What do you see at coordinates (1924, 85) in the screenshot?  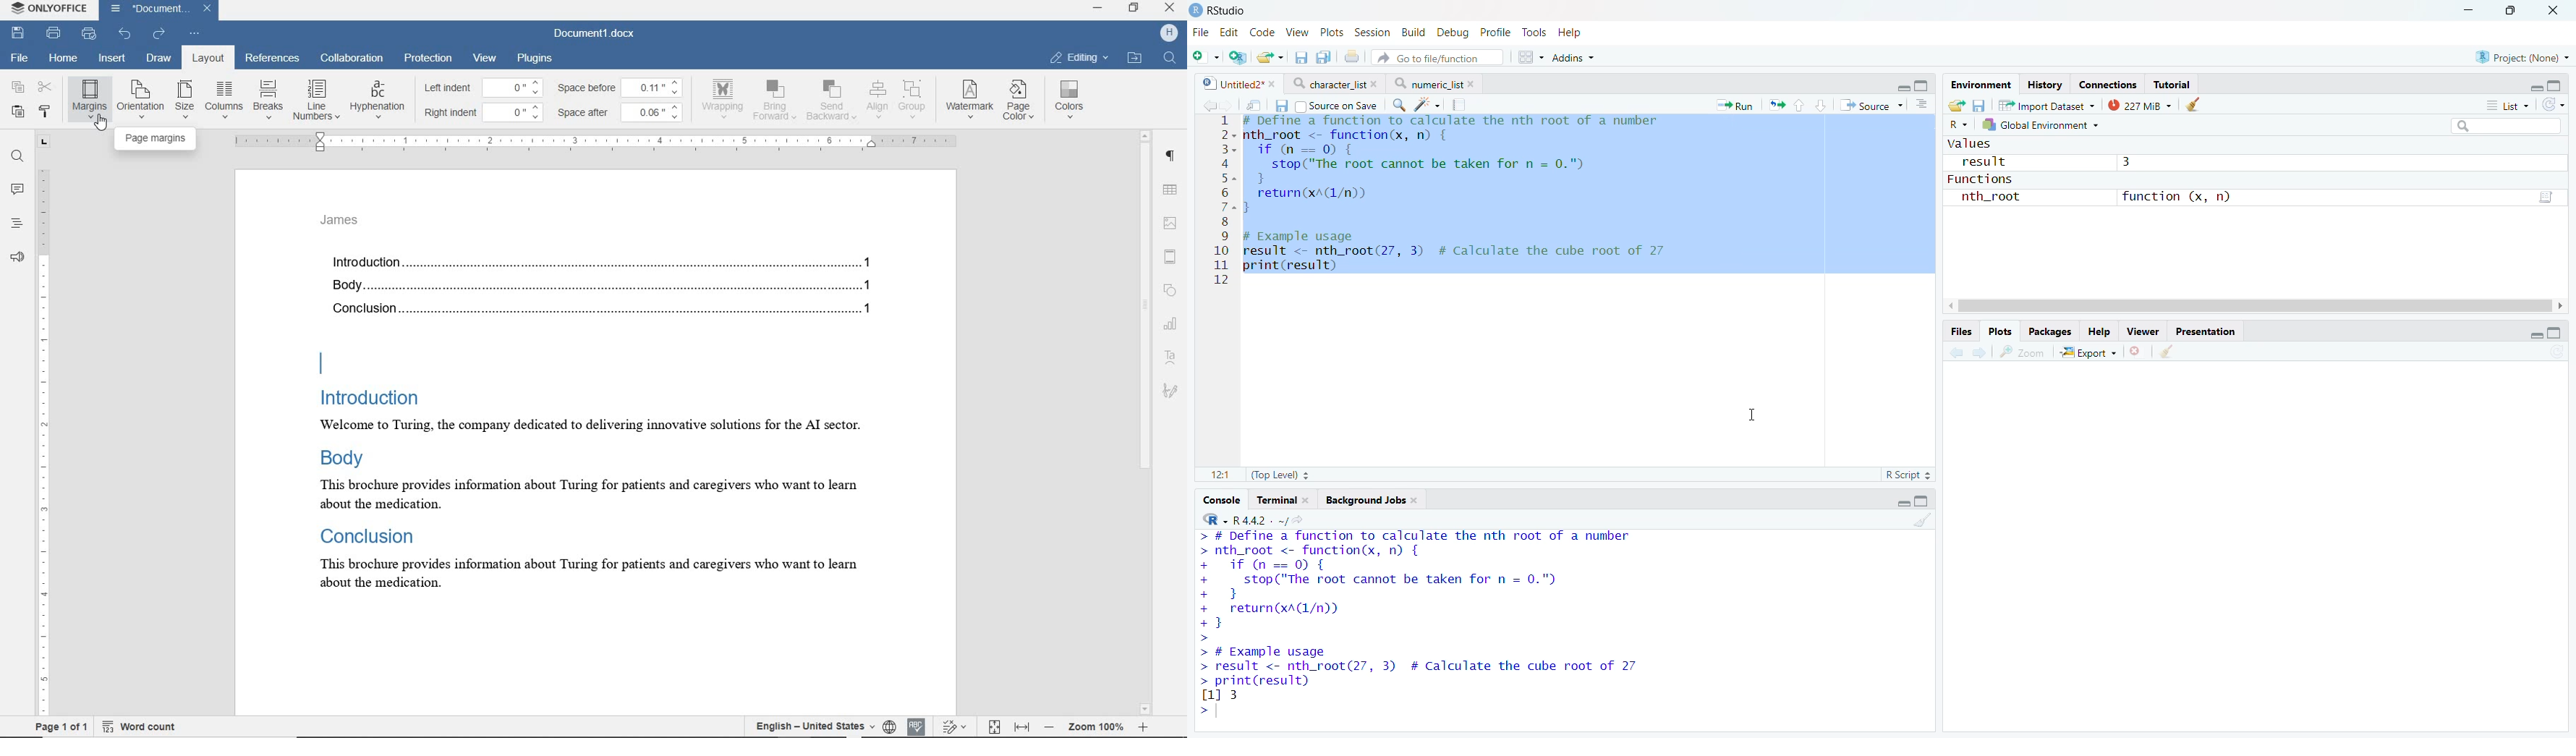 I see `Full Height` at bounding box center [1924, 85].